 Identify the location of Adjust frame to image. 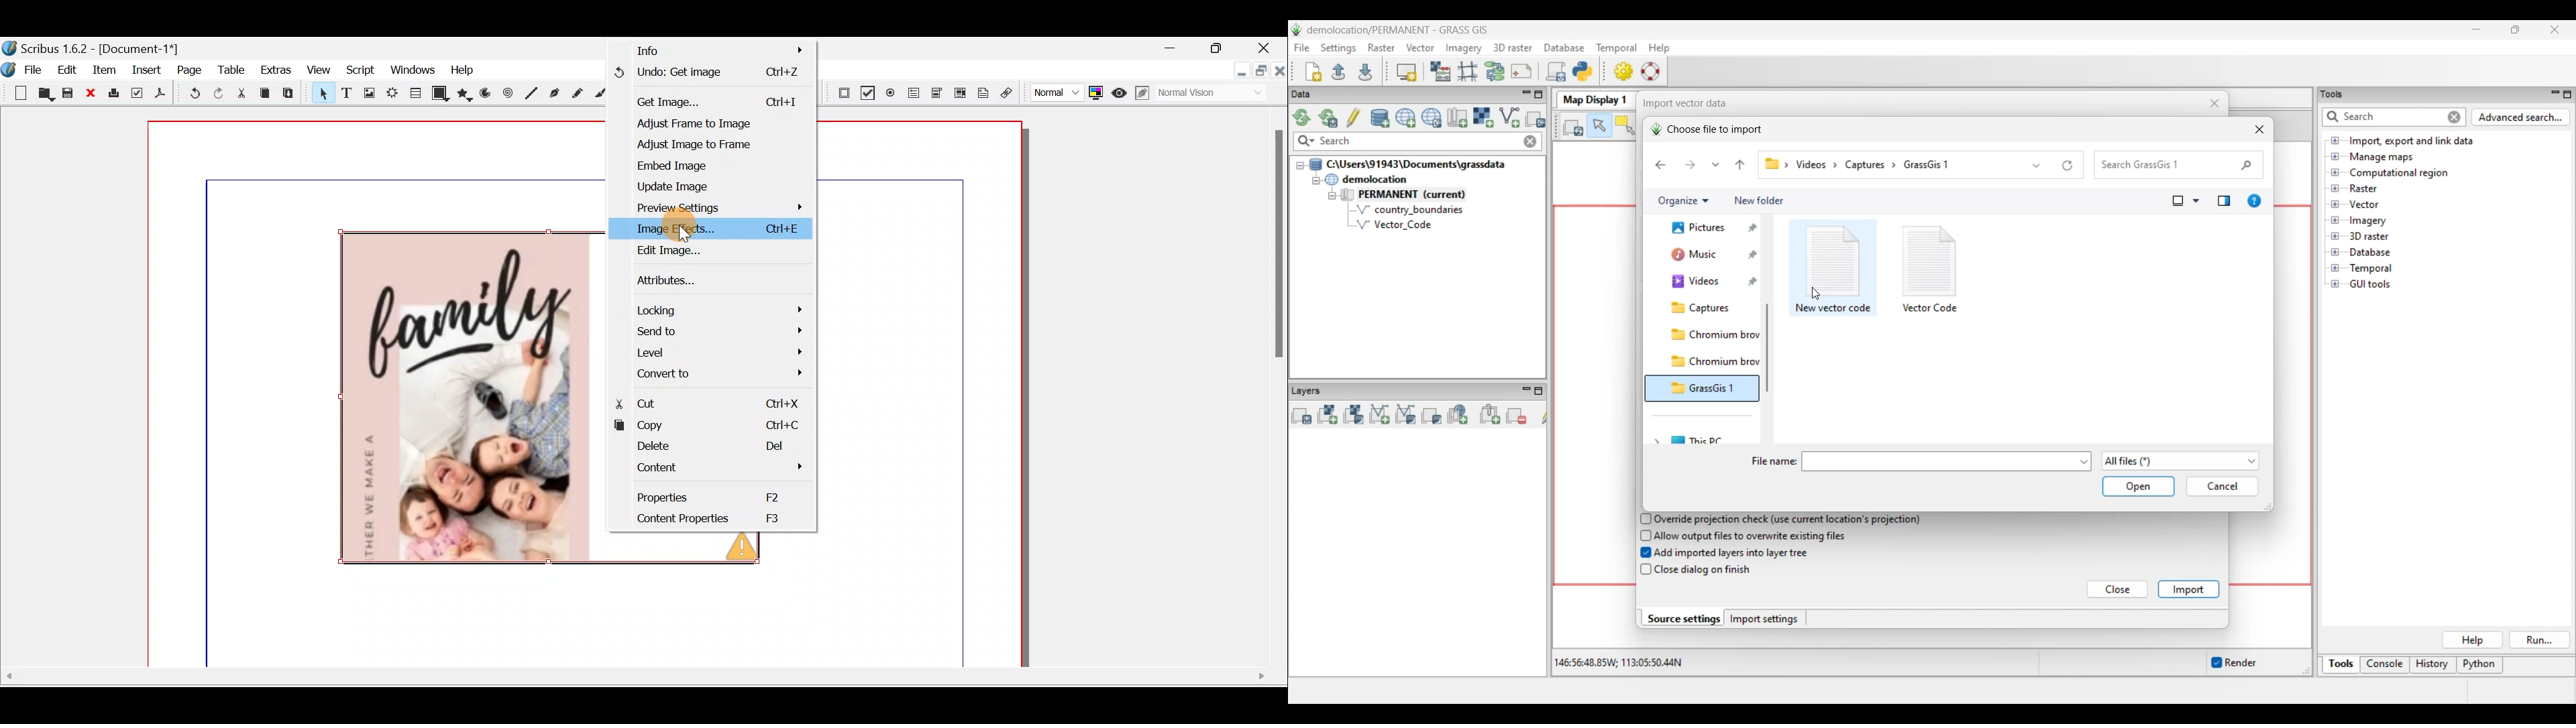
(704, 123).